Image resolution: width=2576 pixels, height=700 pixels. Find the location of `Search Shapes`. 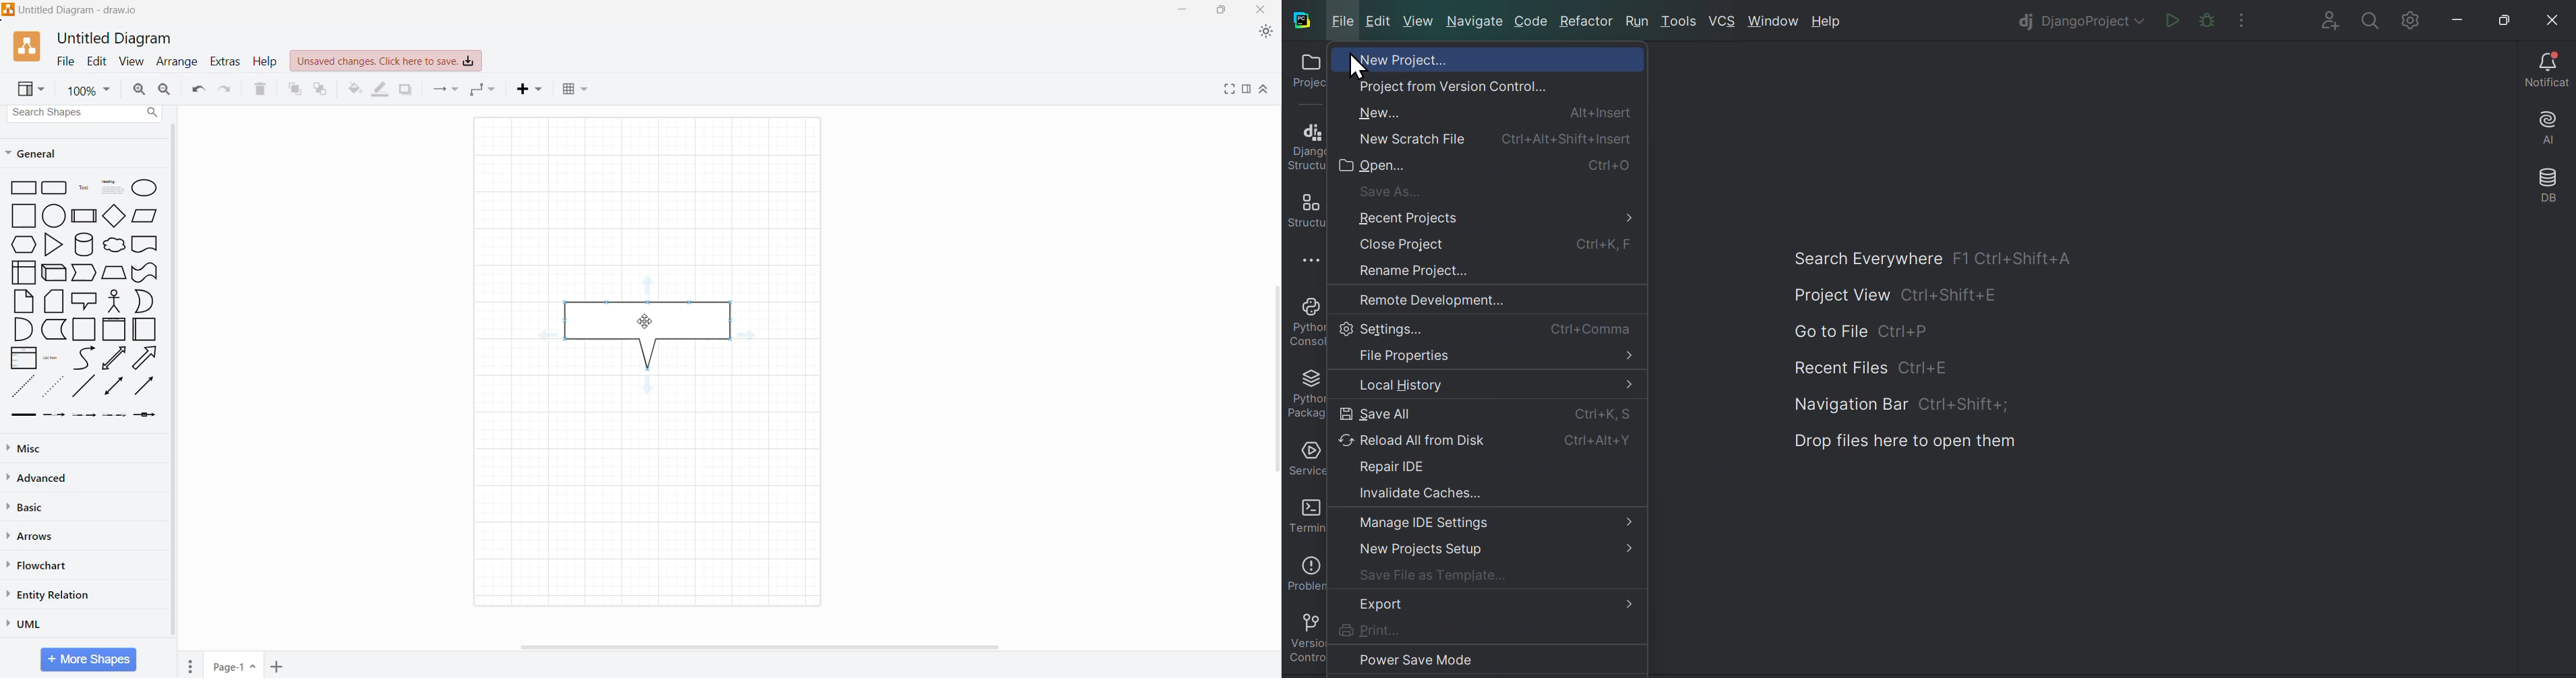

Search Shapes is located at coordinates (86, 113).